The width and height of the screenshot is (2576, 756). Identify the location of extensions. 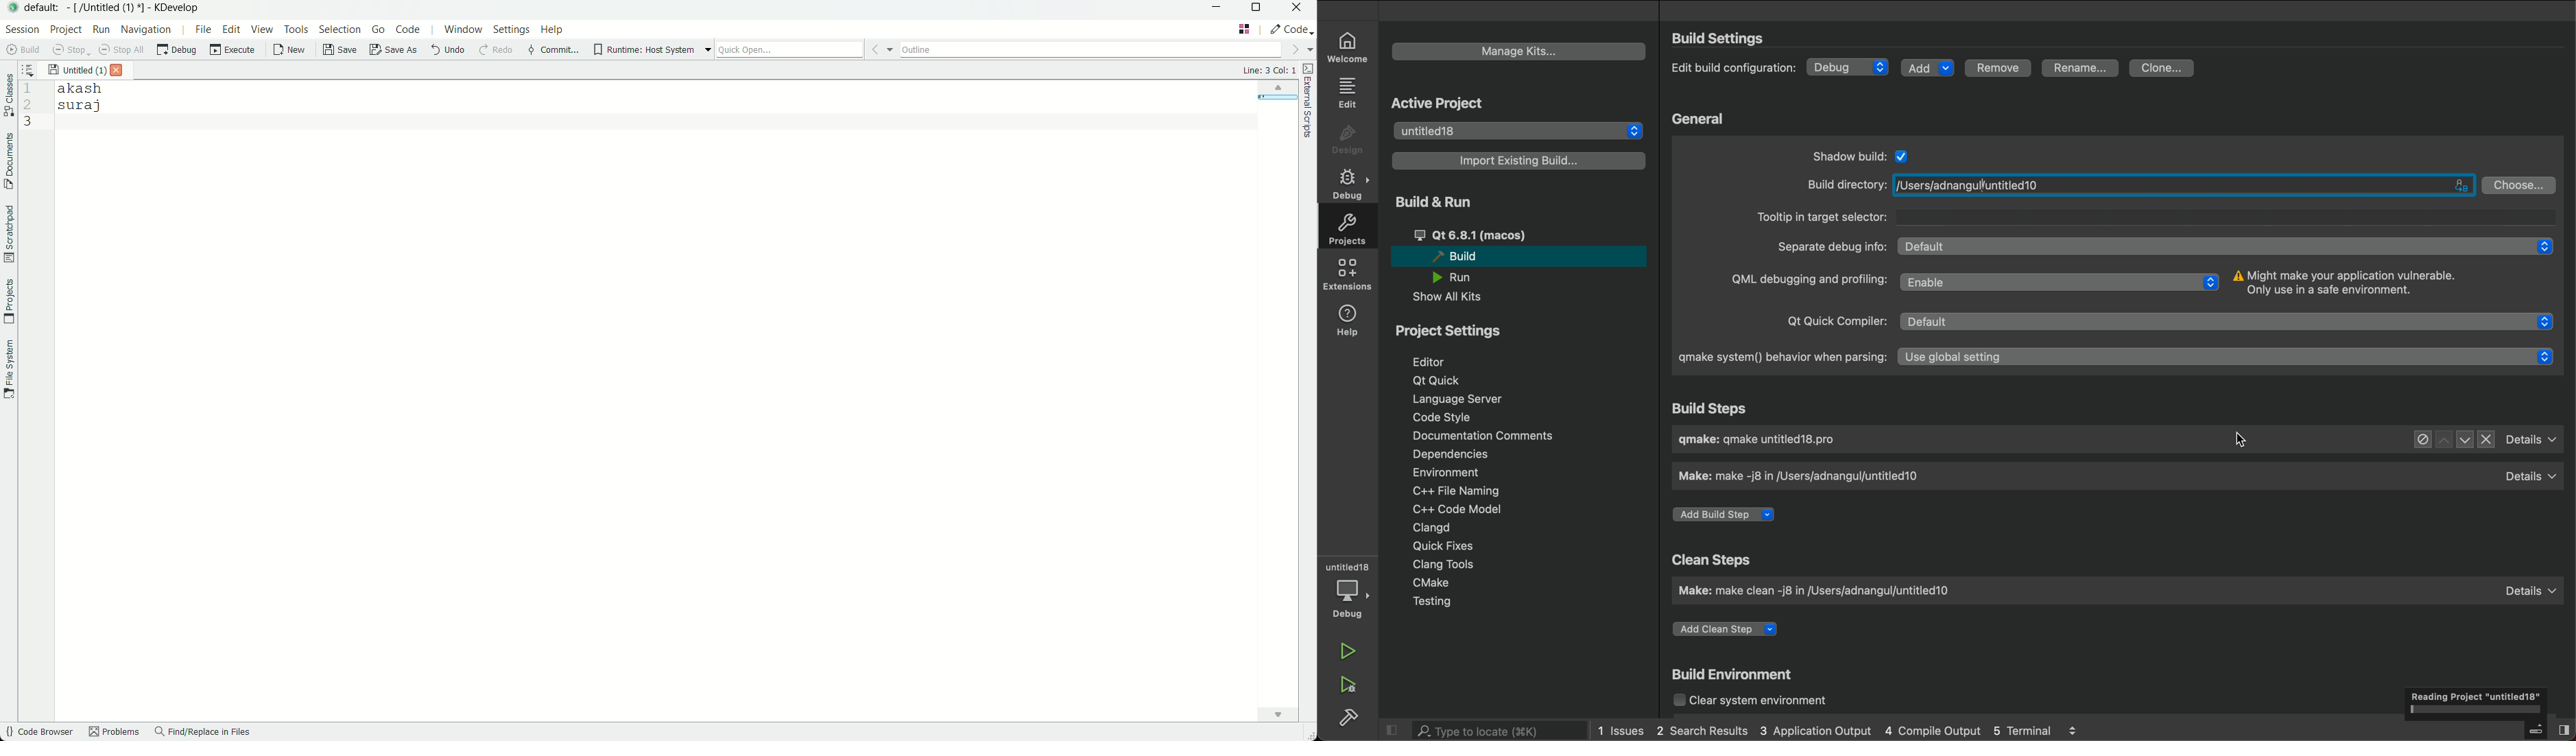
(1348, 278).